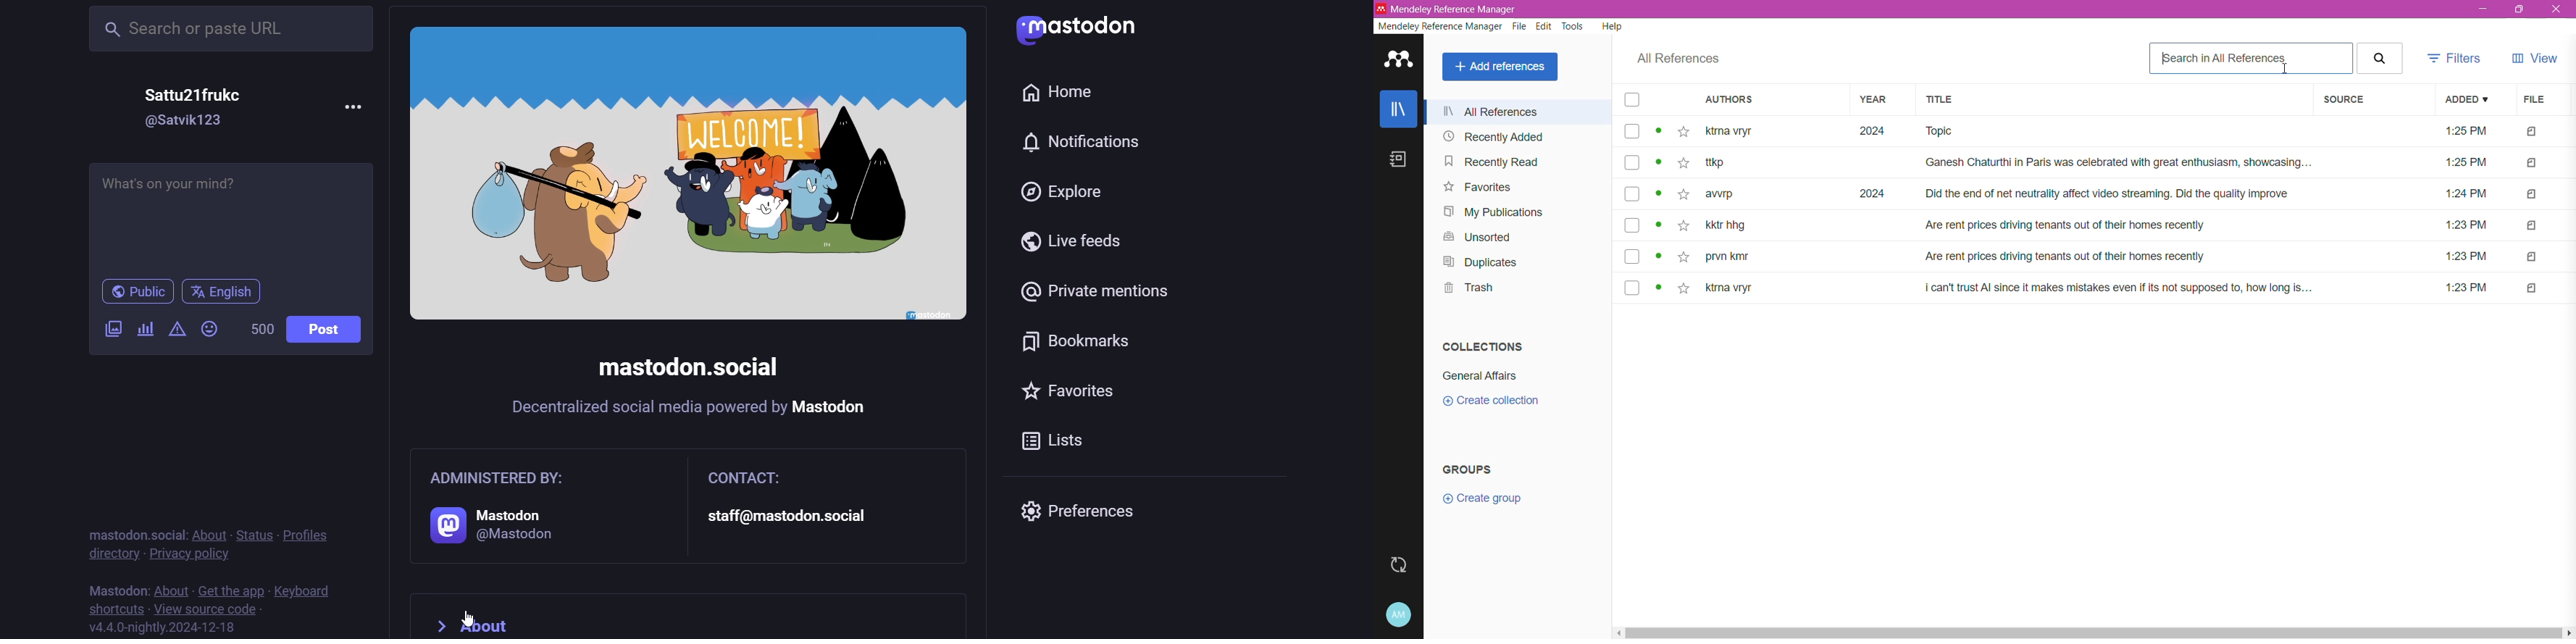 This screenshot has height=644, width=2576. I want to click on Help, so click(1612, 28).